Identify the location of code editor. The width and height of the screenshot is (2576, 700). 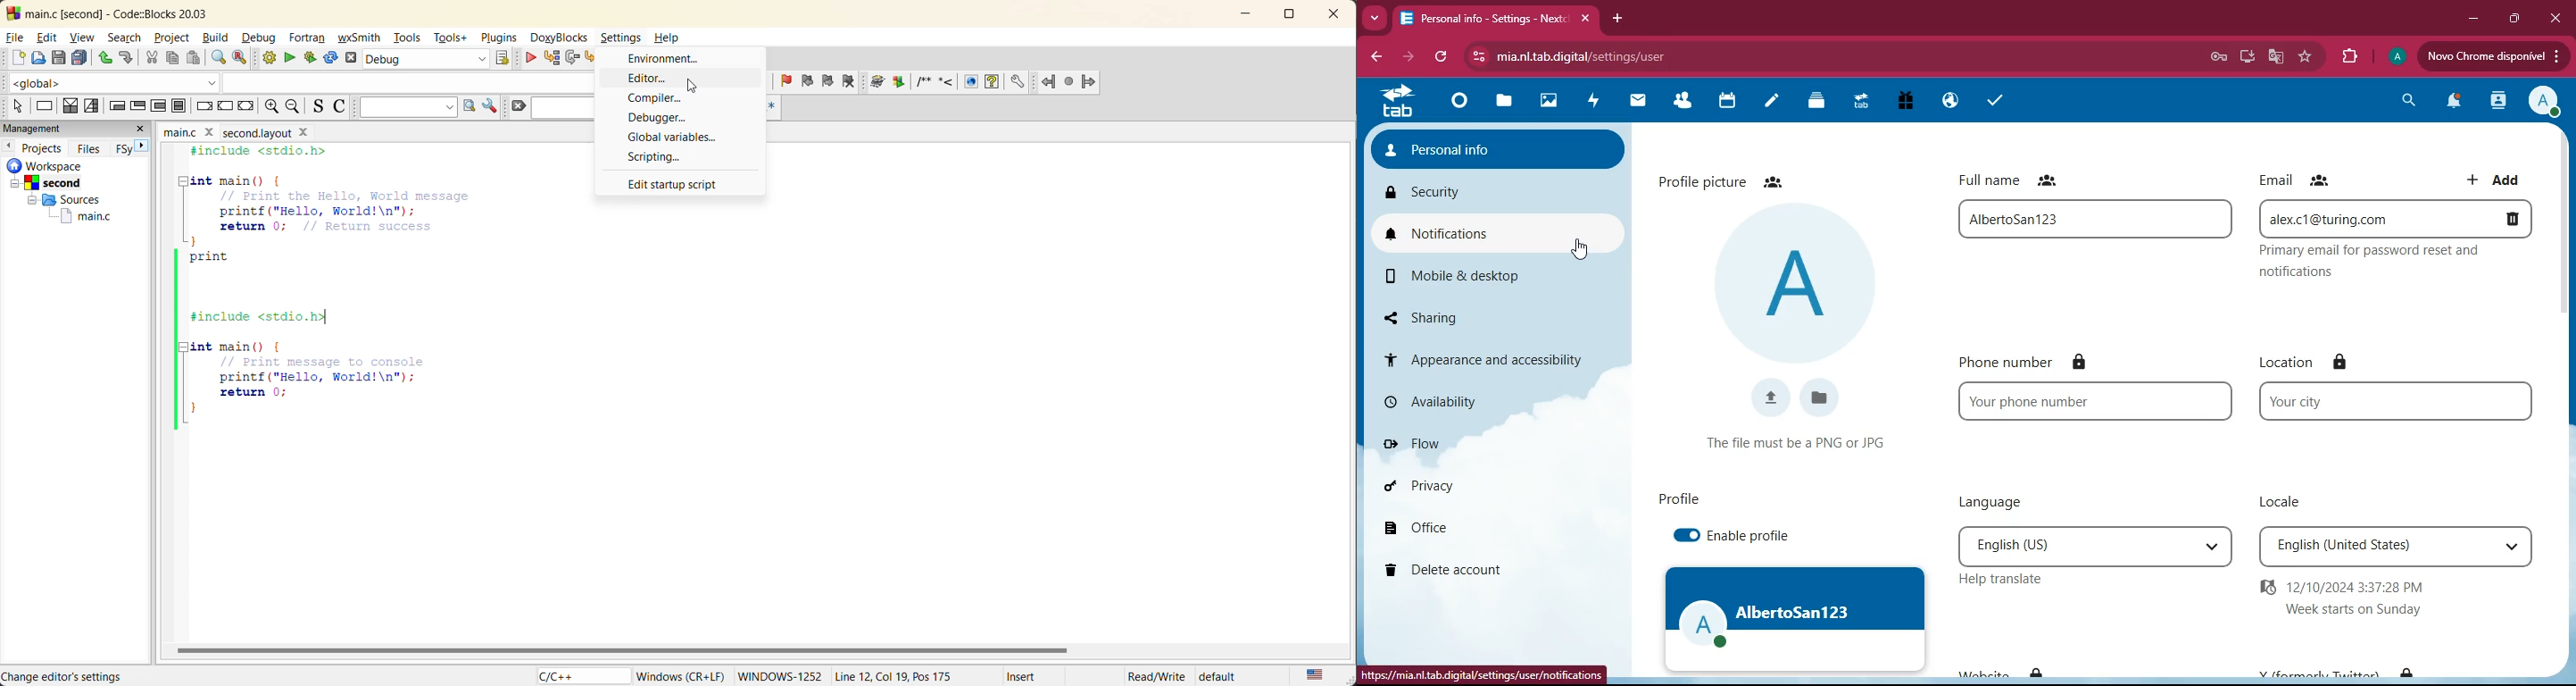
(361, 289).